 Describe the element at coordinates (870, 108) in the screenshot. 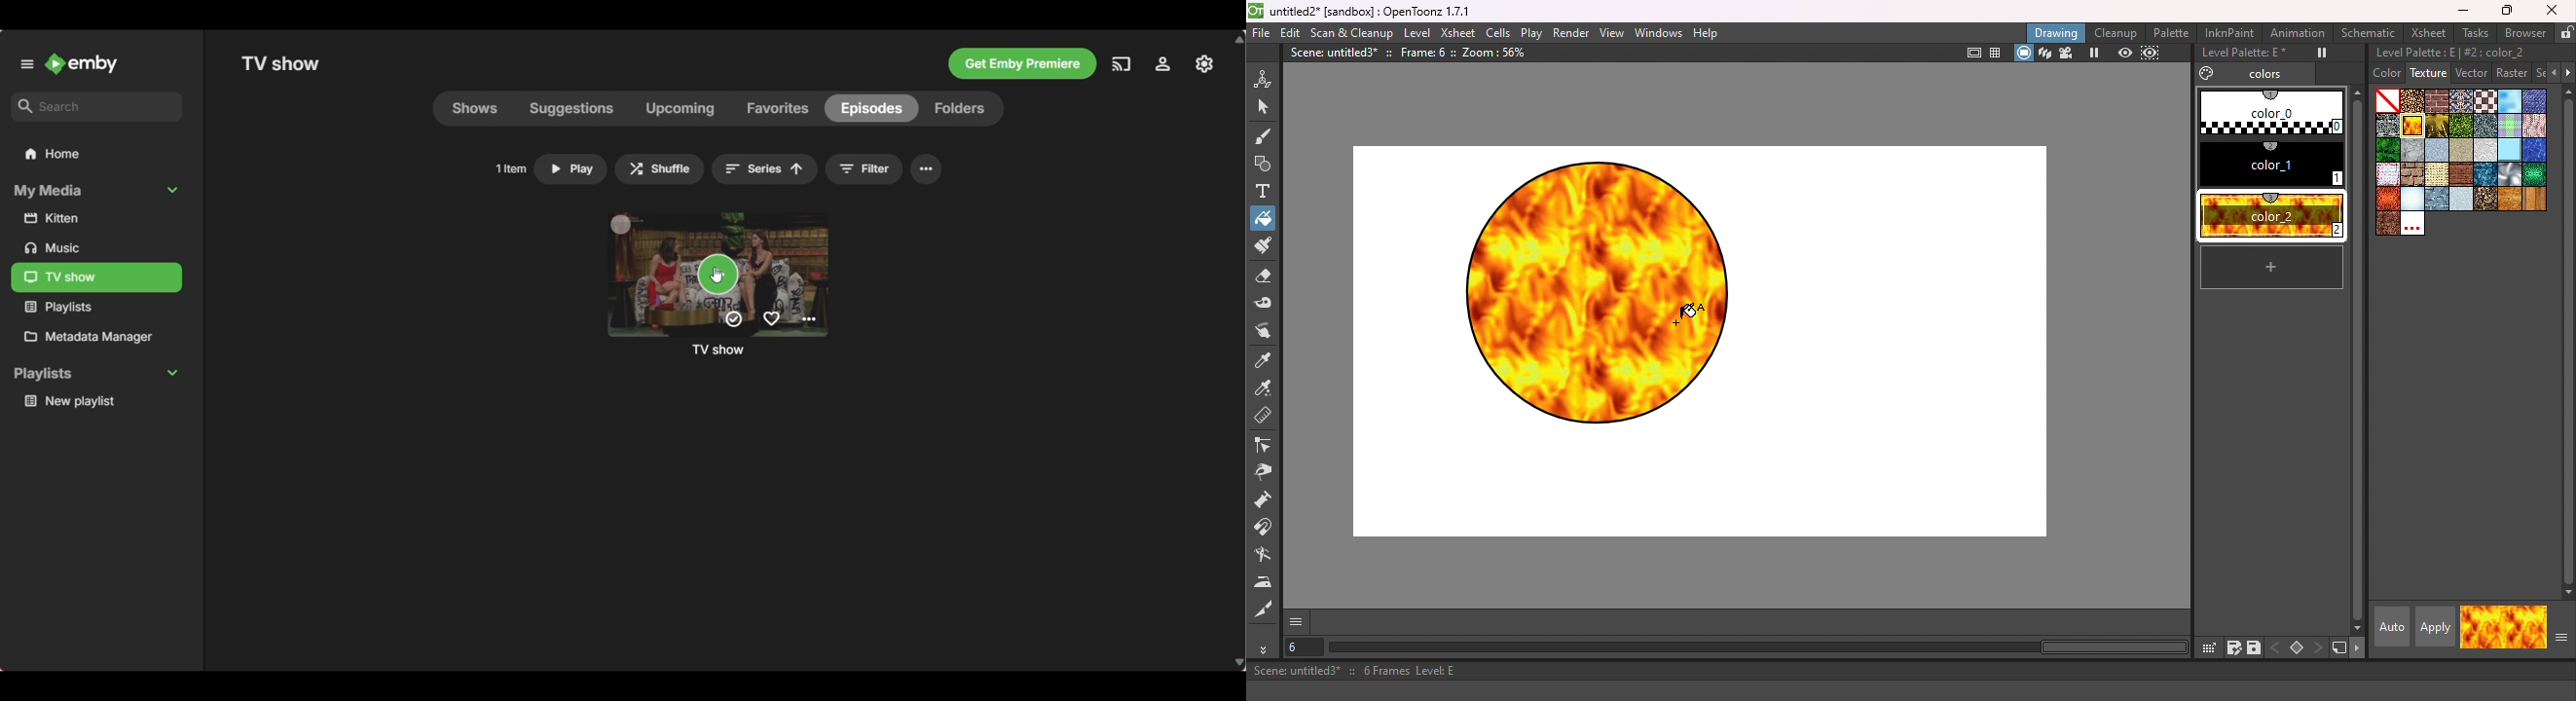

I see `Current selection highlighted` at that location.